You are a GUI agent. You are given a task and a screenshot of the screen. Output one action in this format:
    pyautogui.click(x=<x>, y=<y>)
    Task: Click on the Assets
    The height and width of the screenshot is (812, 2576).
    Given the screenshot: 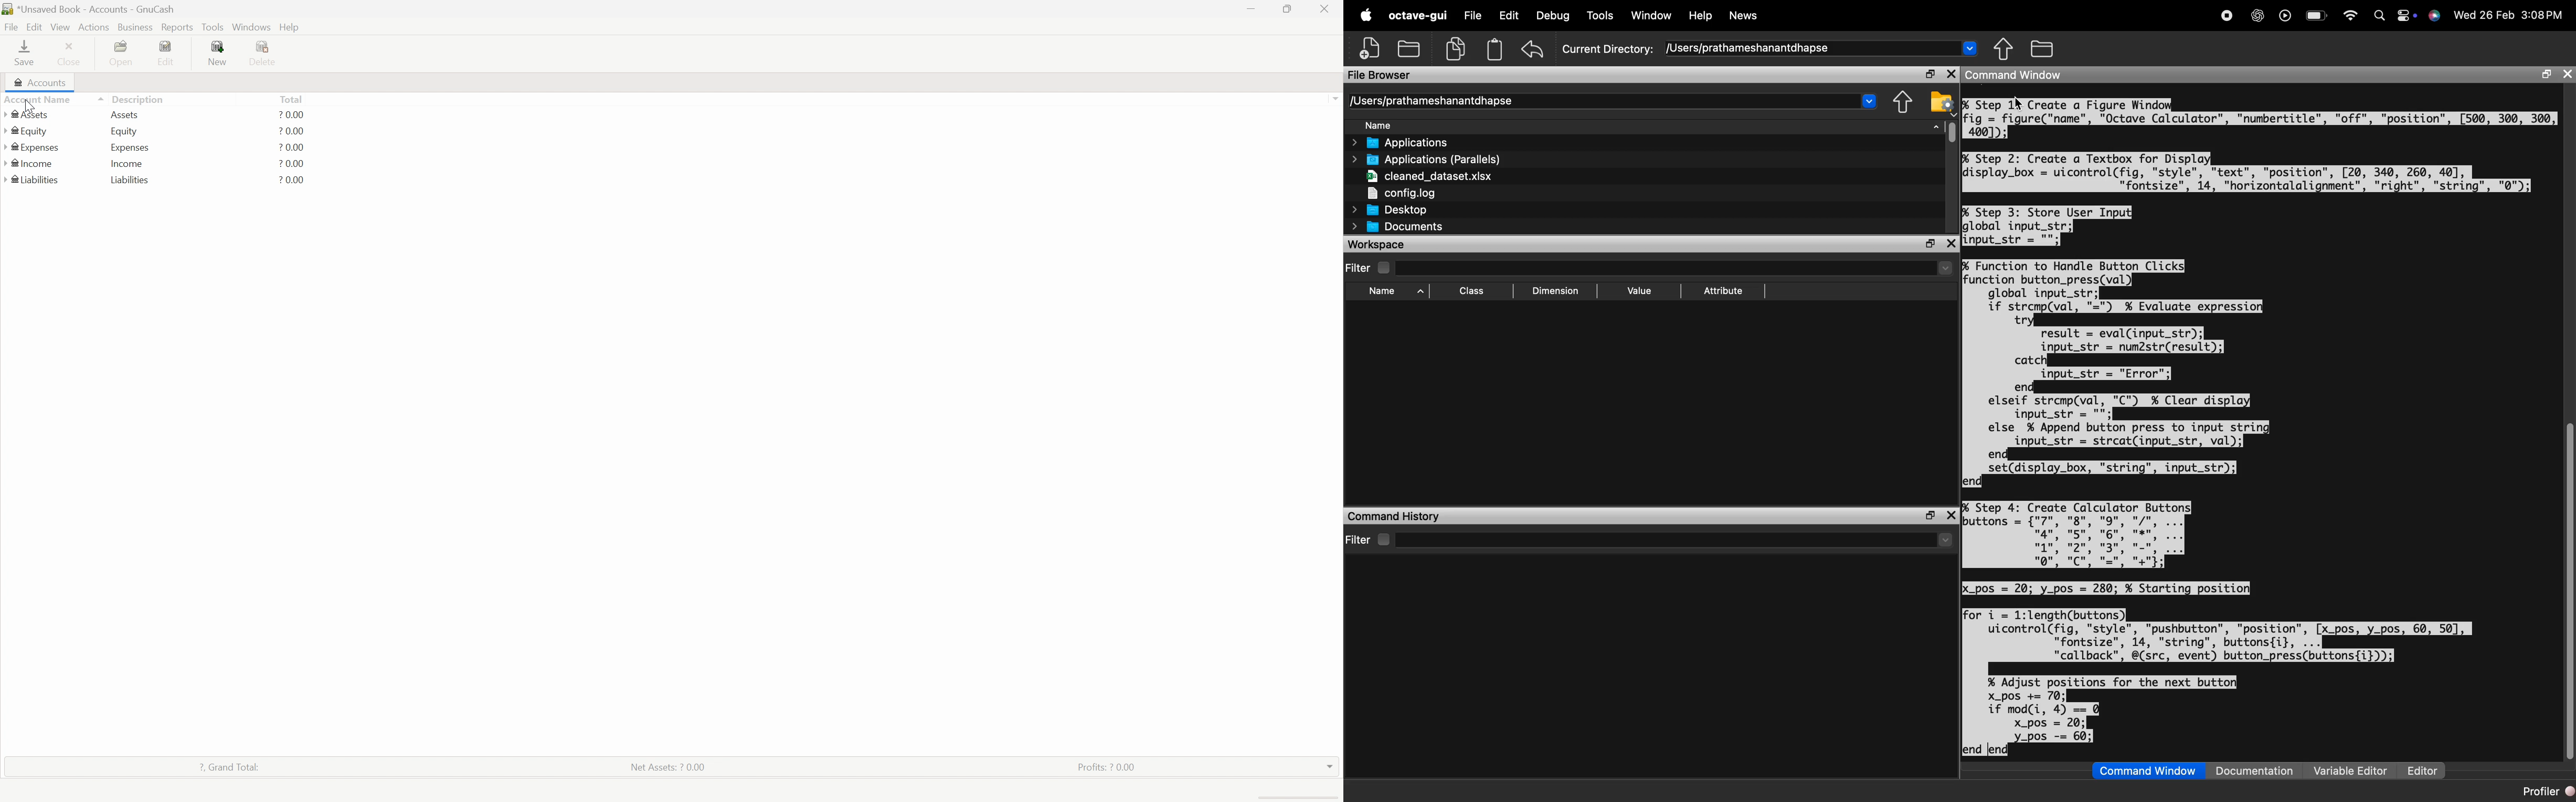 What is the action you would take?
    pyautogui.click(x=25, y=114)
    